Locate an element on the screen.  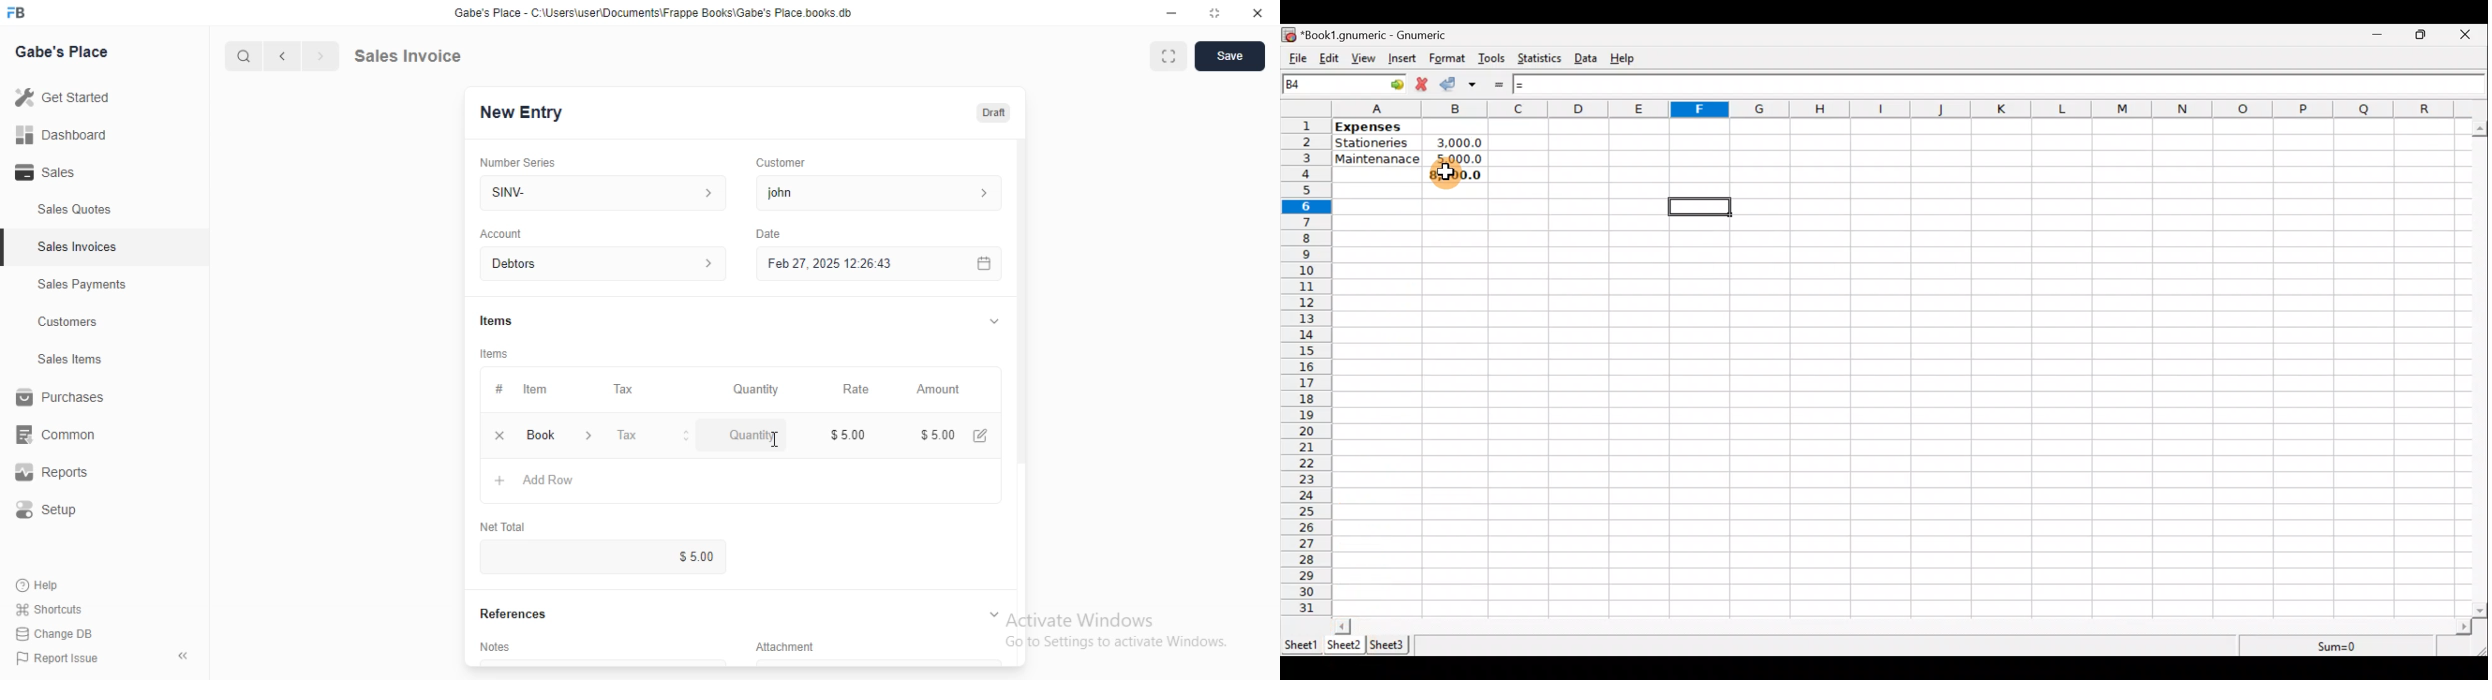
Debtors > is located at coordinates (599, 263).